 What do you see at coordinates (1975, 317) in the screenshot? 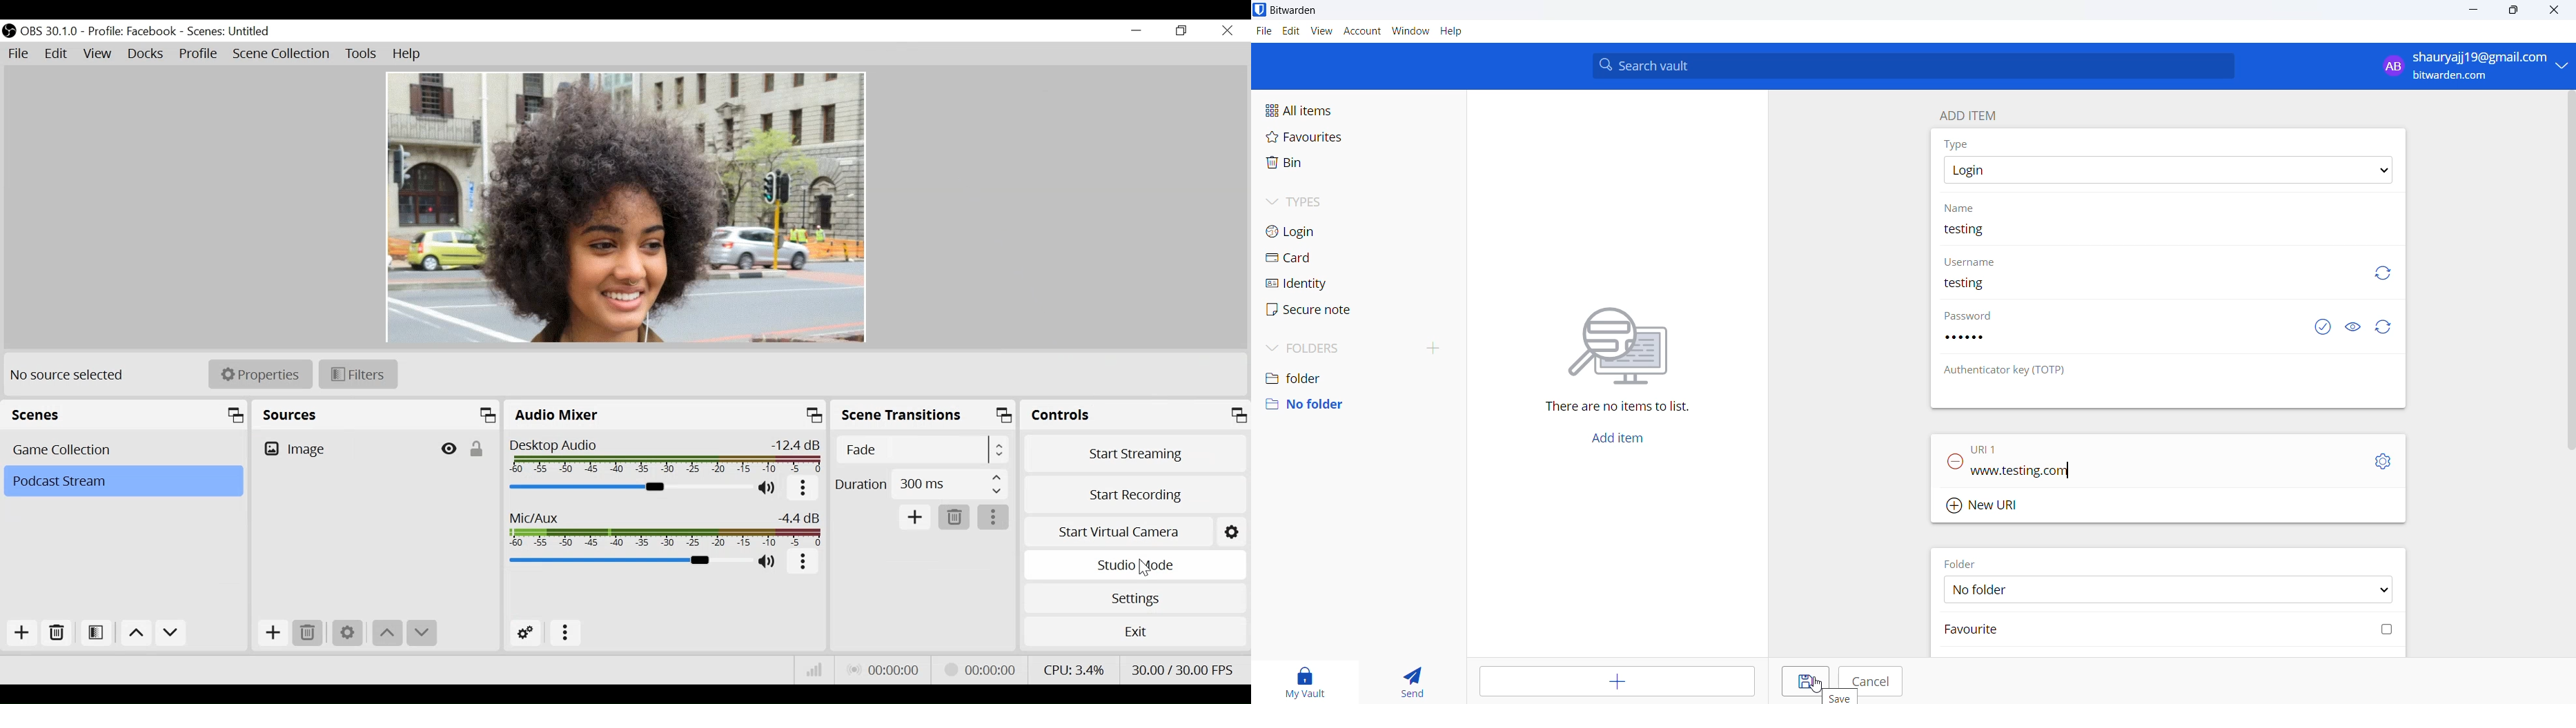
I see `password` at bounding box center [1975, 317].